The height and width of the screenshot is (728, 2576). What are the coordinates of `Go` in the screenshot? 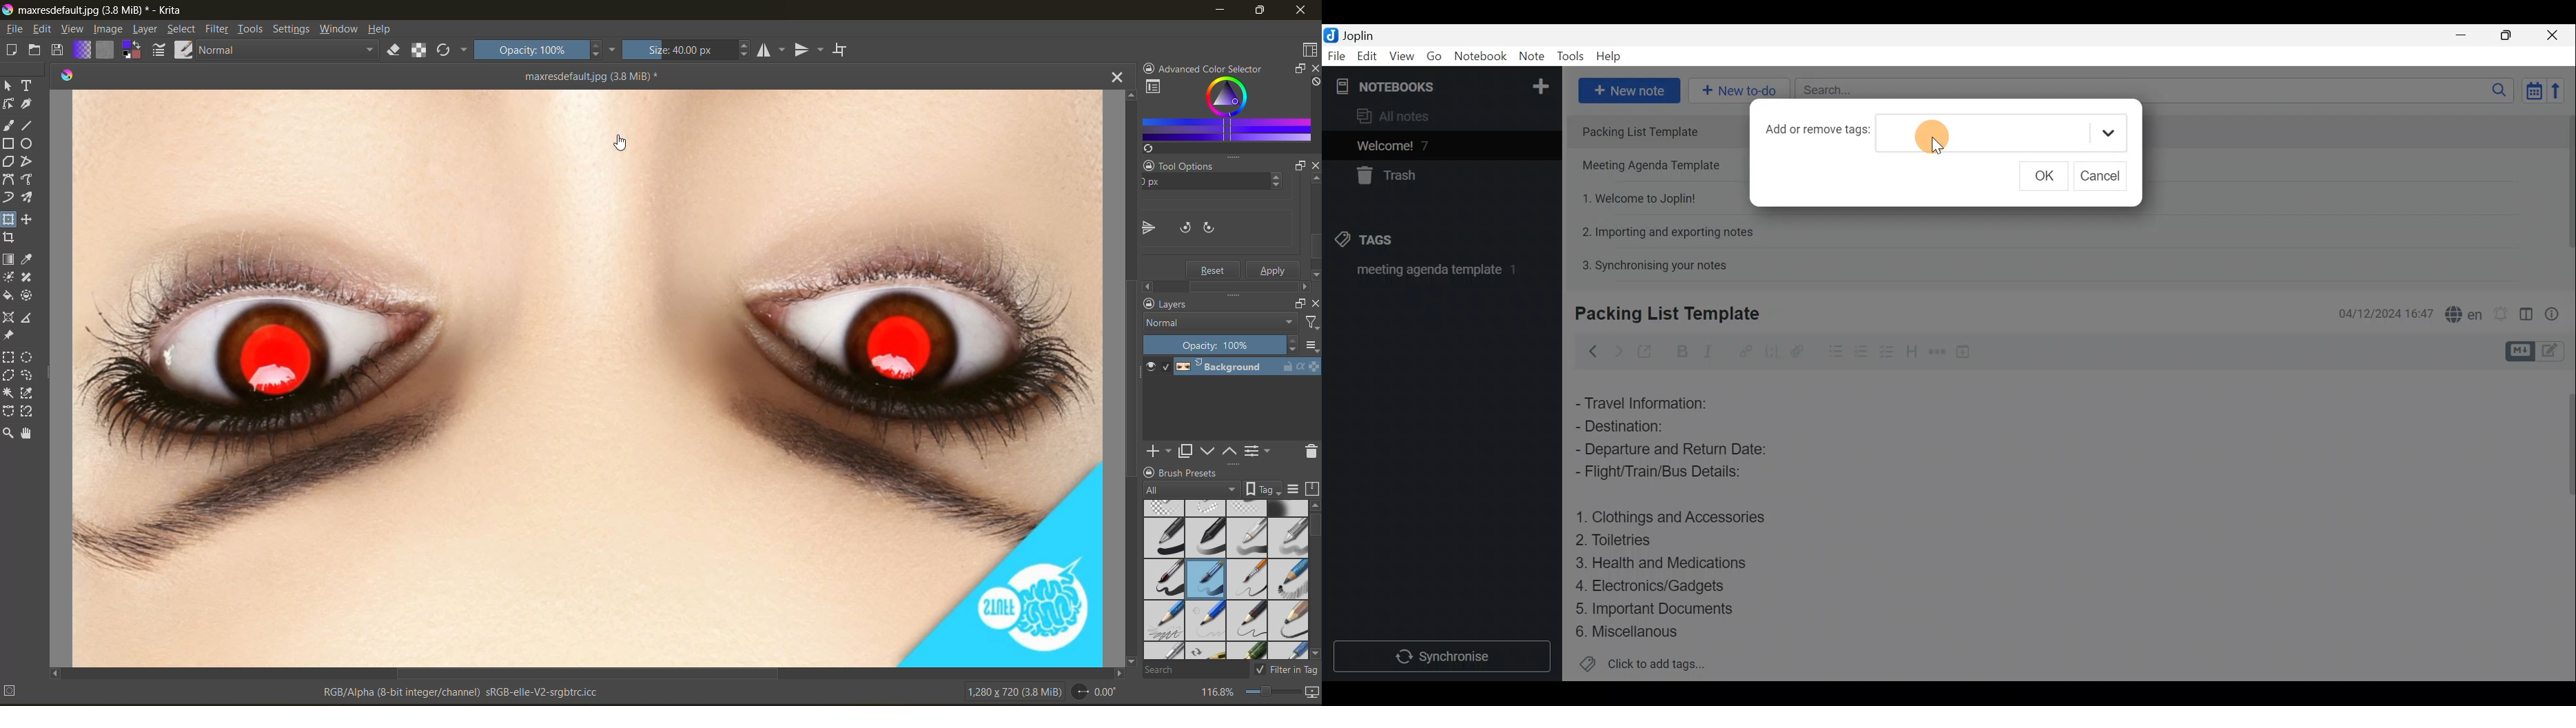 It's located at (1435, 56).